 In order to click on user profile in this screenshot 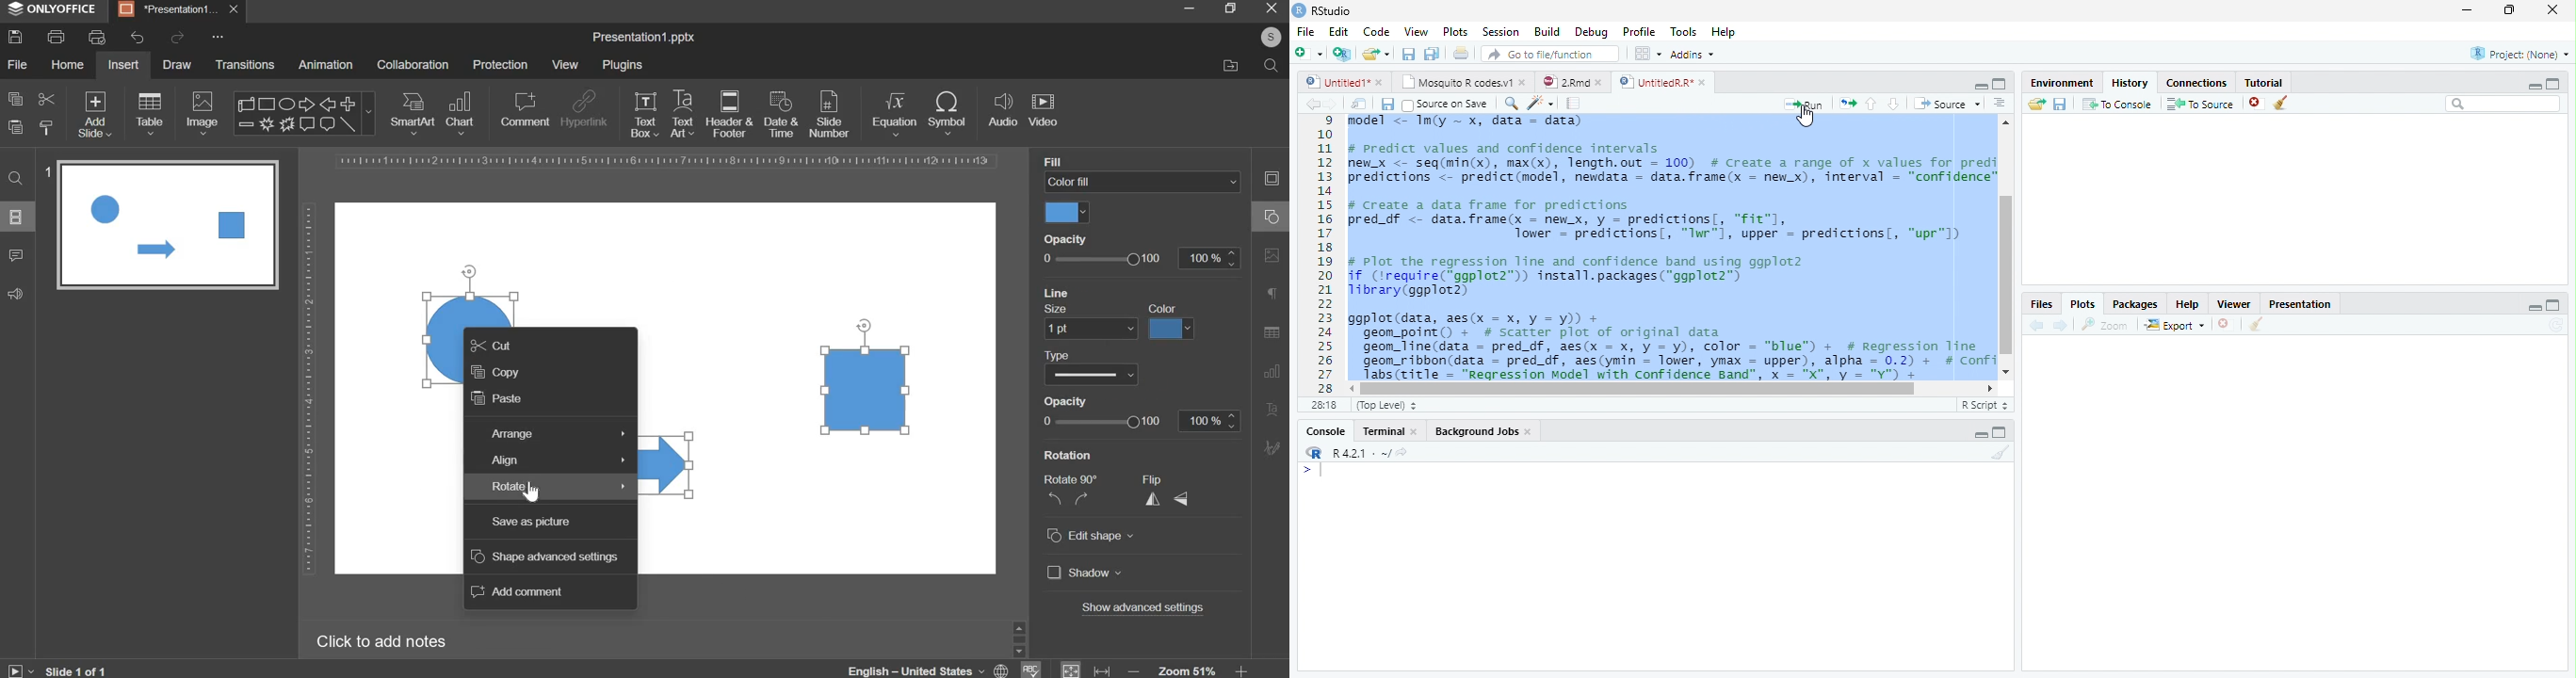, I will do `click(1268, 38)`.